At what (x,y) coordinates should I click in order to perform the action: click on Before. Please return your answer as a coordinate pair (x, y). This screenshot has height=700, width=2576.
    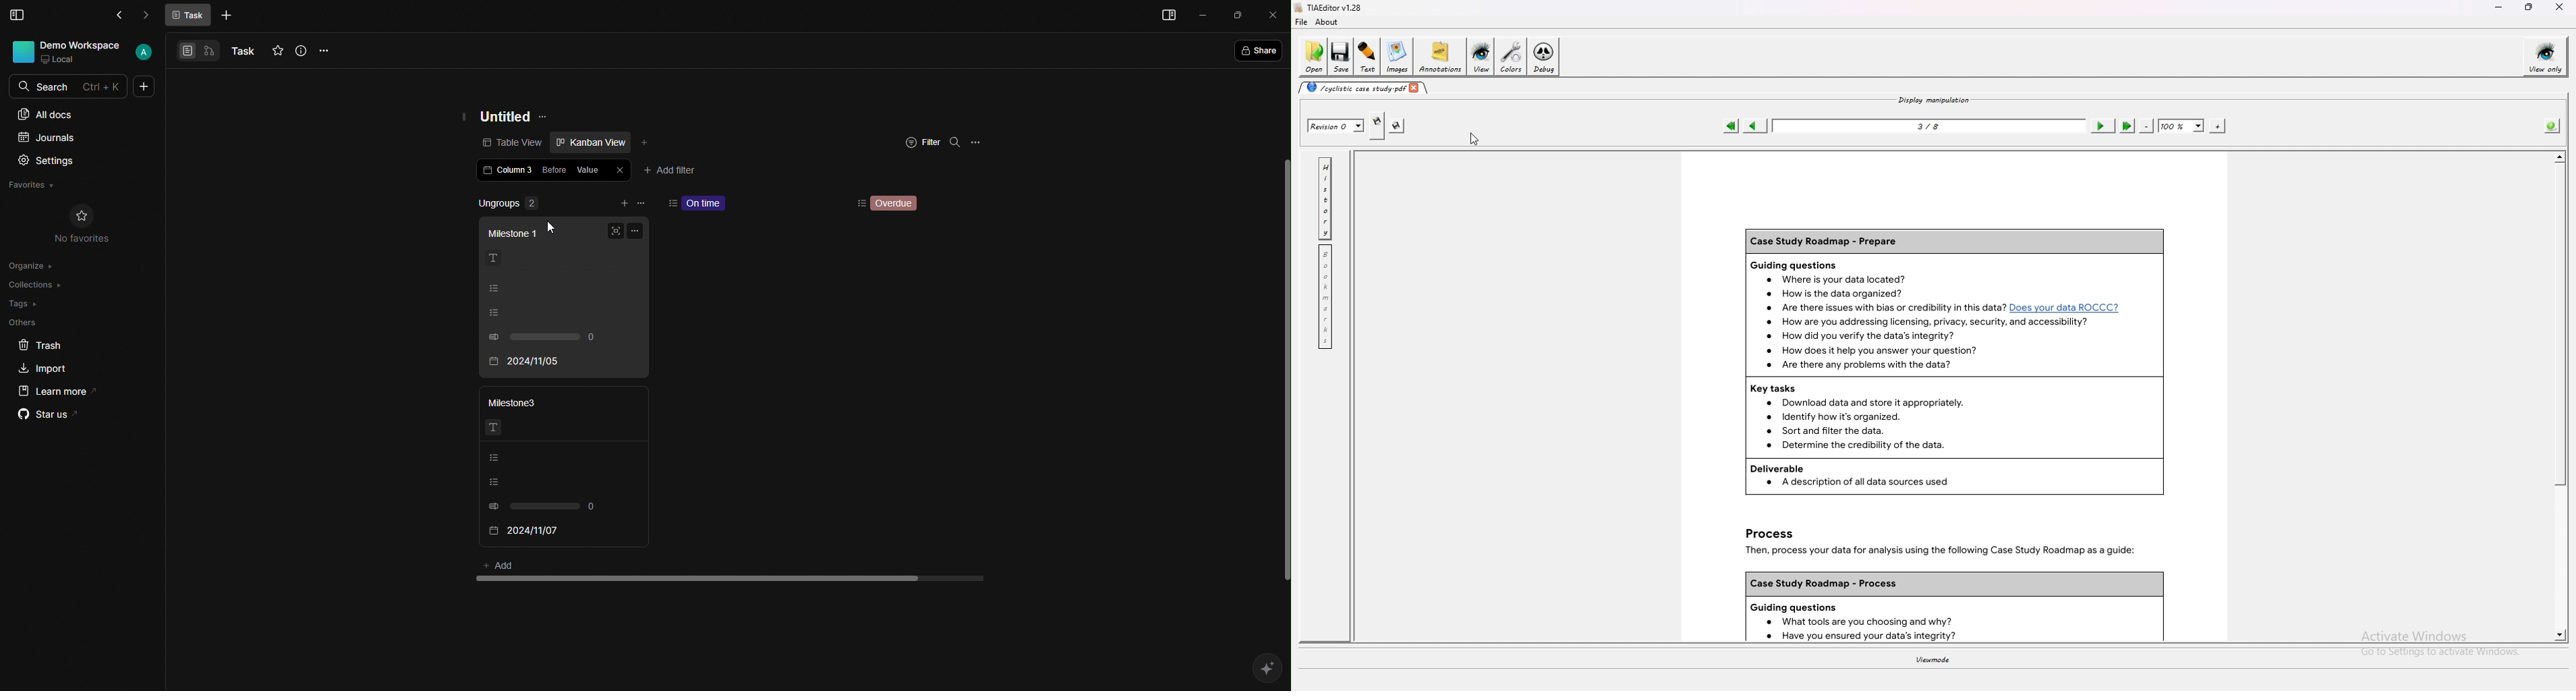
    Looking at the image, I should click on (554, 169).